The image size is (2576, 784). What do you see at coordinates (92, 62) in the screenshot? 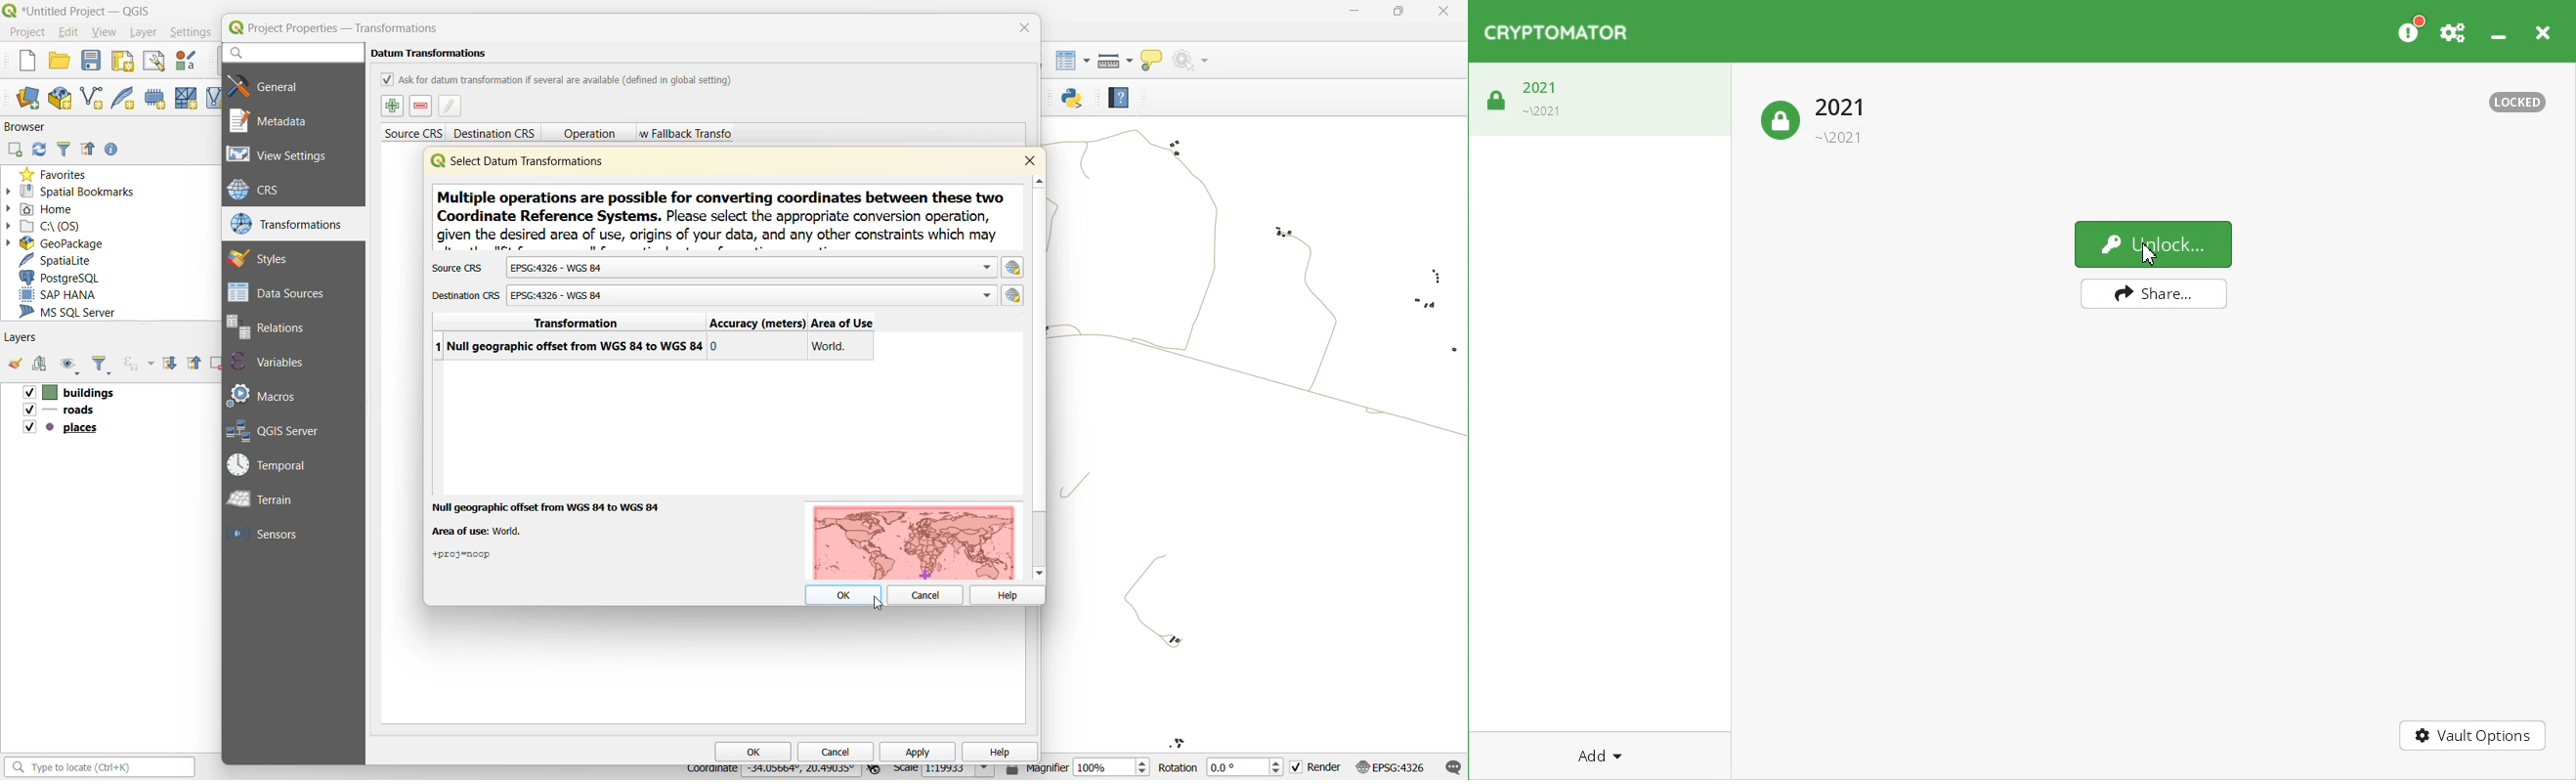
I see `save` at bounding box center [92, 62].